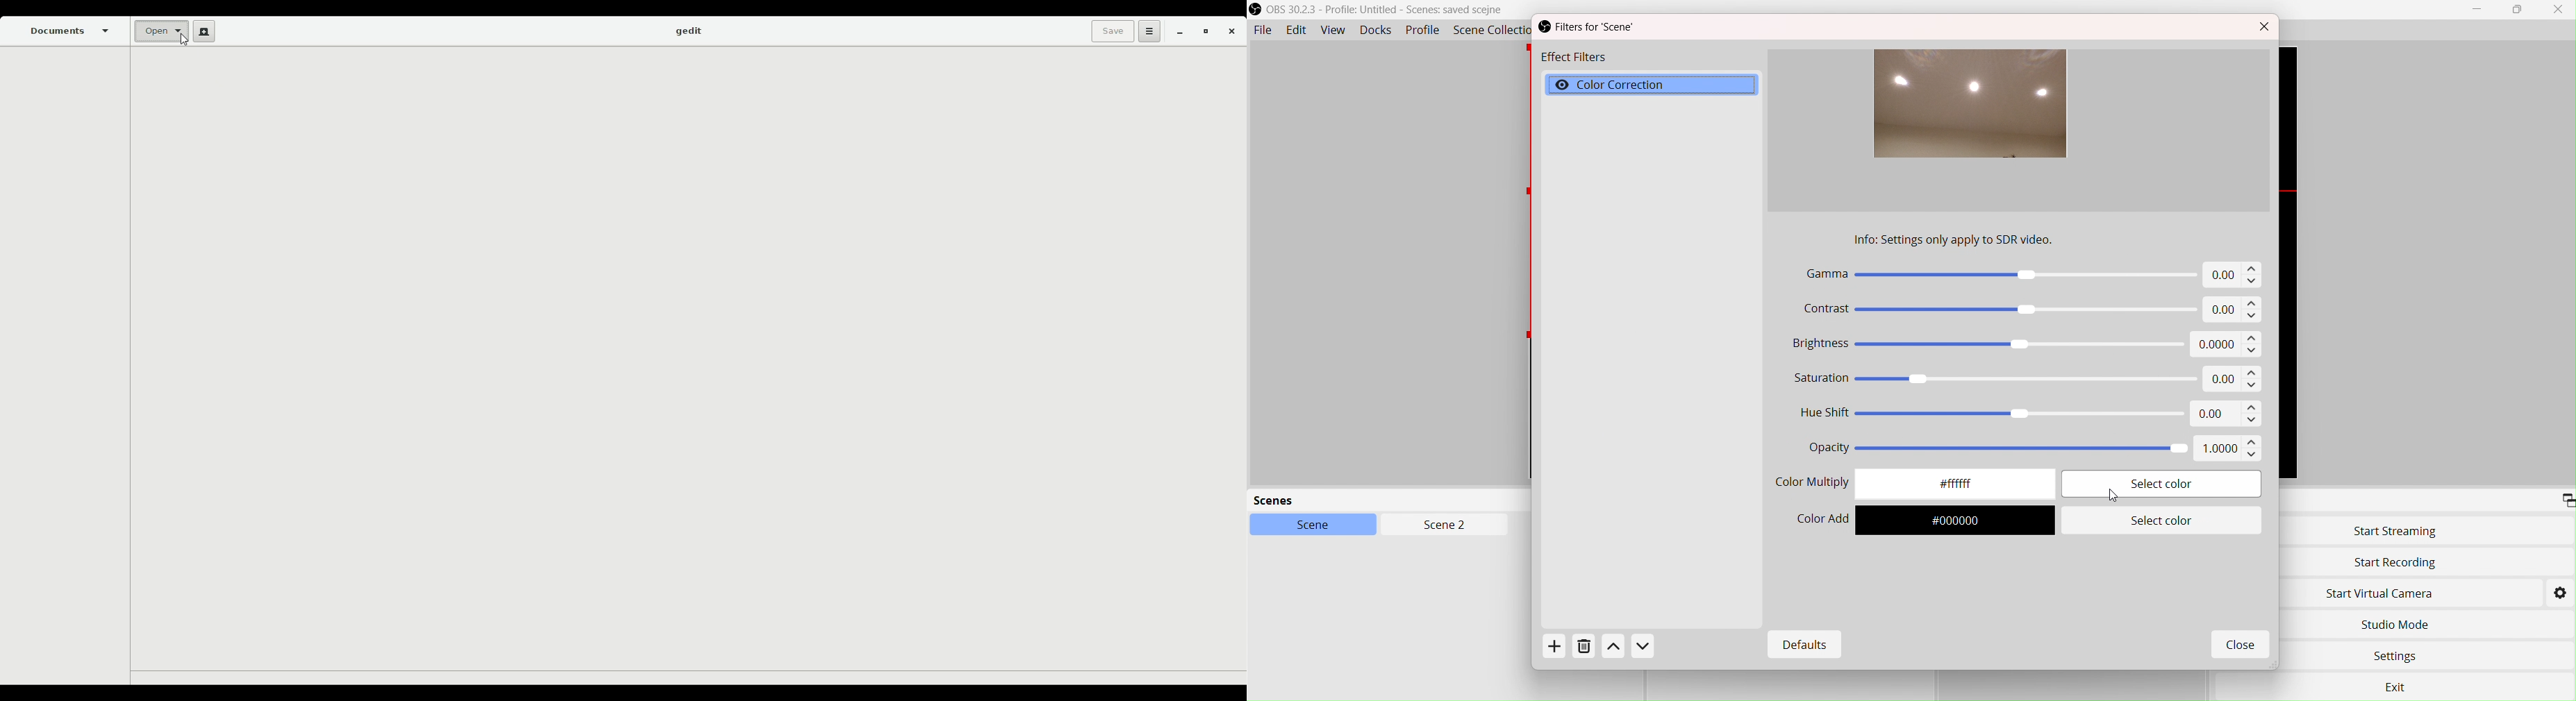  Describe the element at coordinates (1405, 10) in the screenshot. I see `` at that location.